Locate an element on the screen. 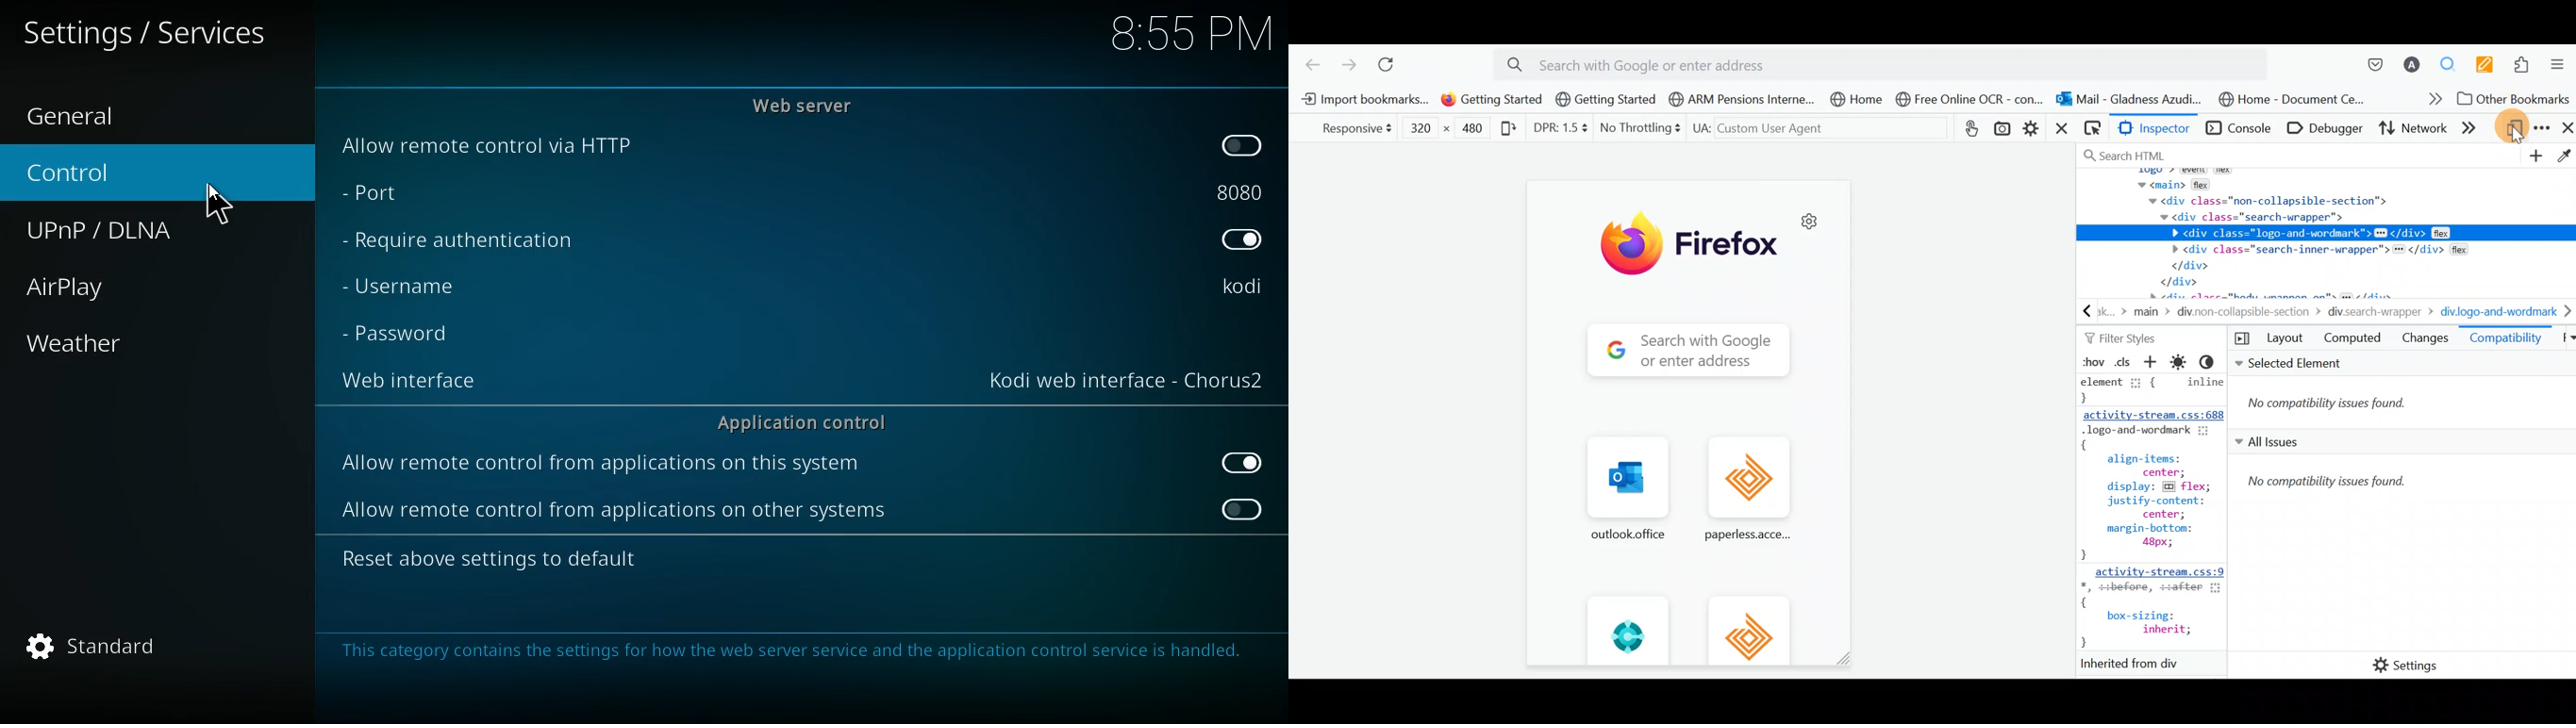 This screenshot has height=728, width=2576. control is located at coordinates (91, 174).